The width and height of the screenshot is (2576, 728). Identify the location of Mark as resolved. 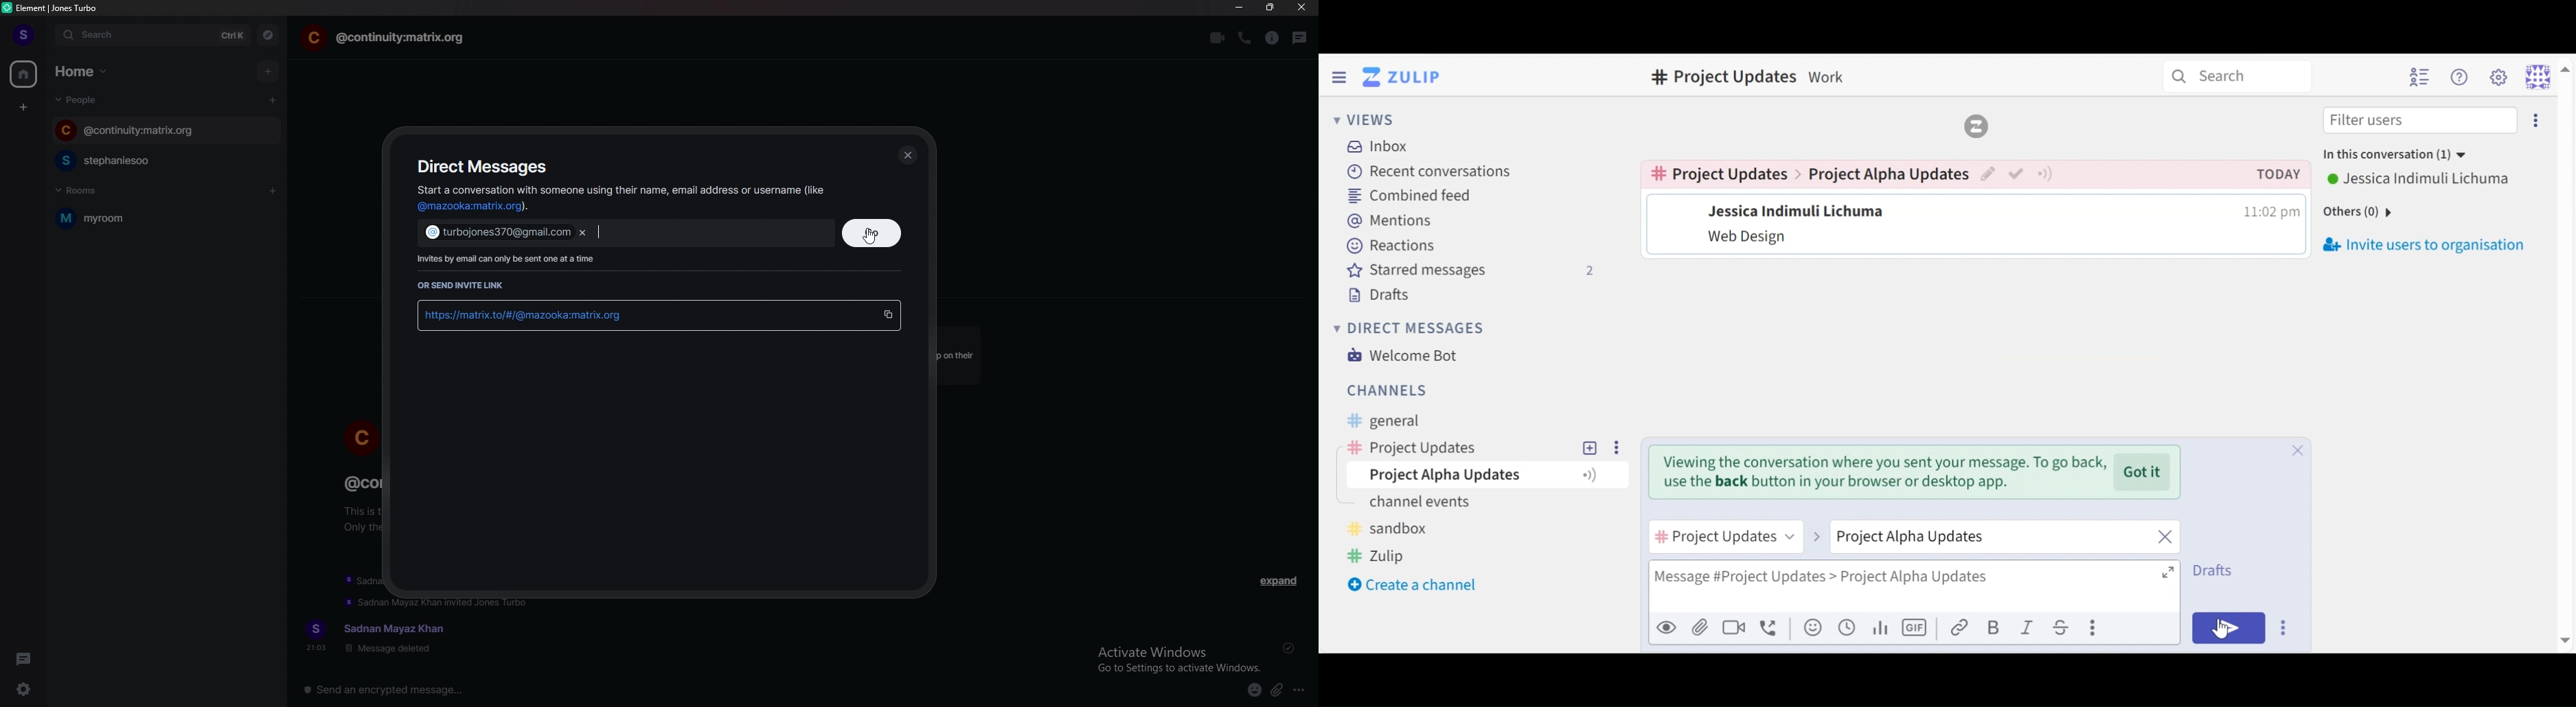
(2015, 174).